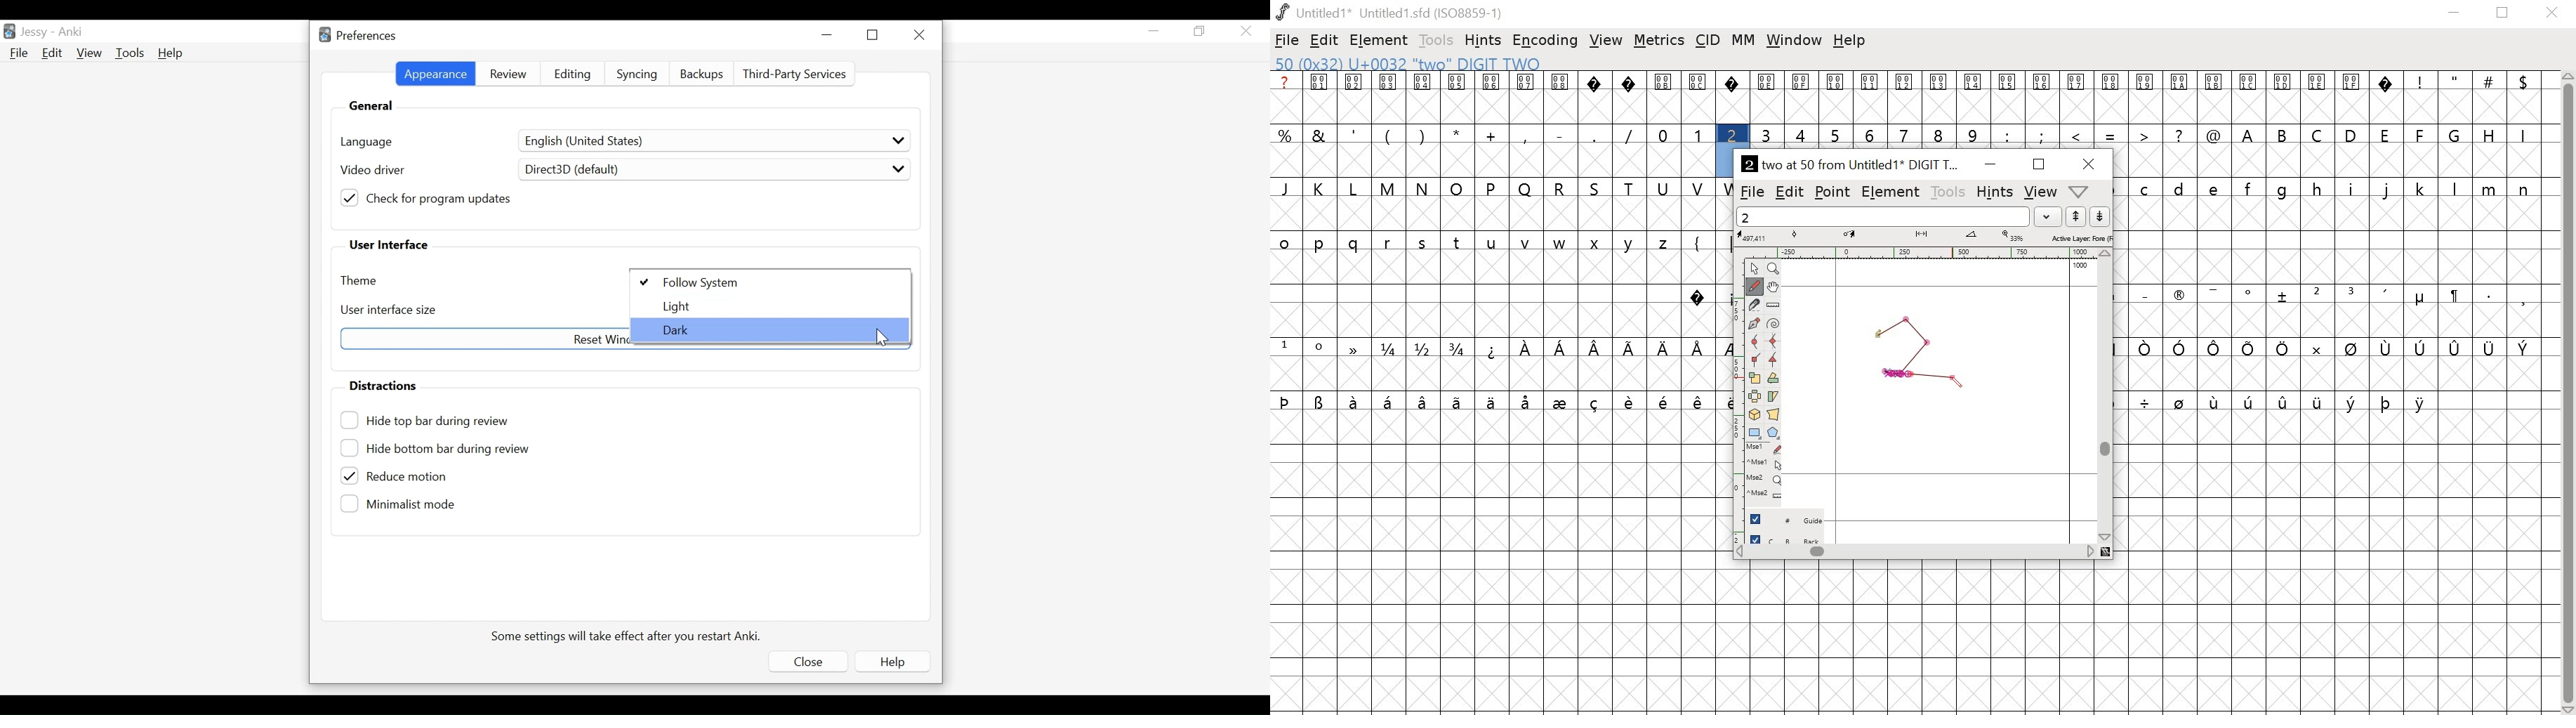 This screenshot has height=728, width=2576. Describe the element at coordinates (637, 76) in the screenshot. I see `Syncing` at that location.